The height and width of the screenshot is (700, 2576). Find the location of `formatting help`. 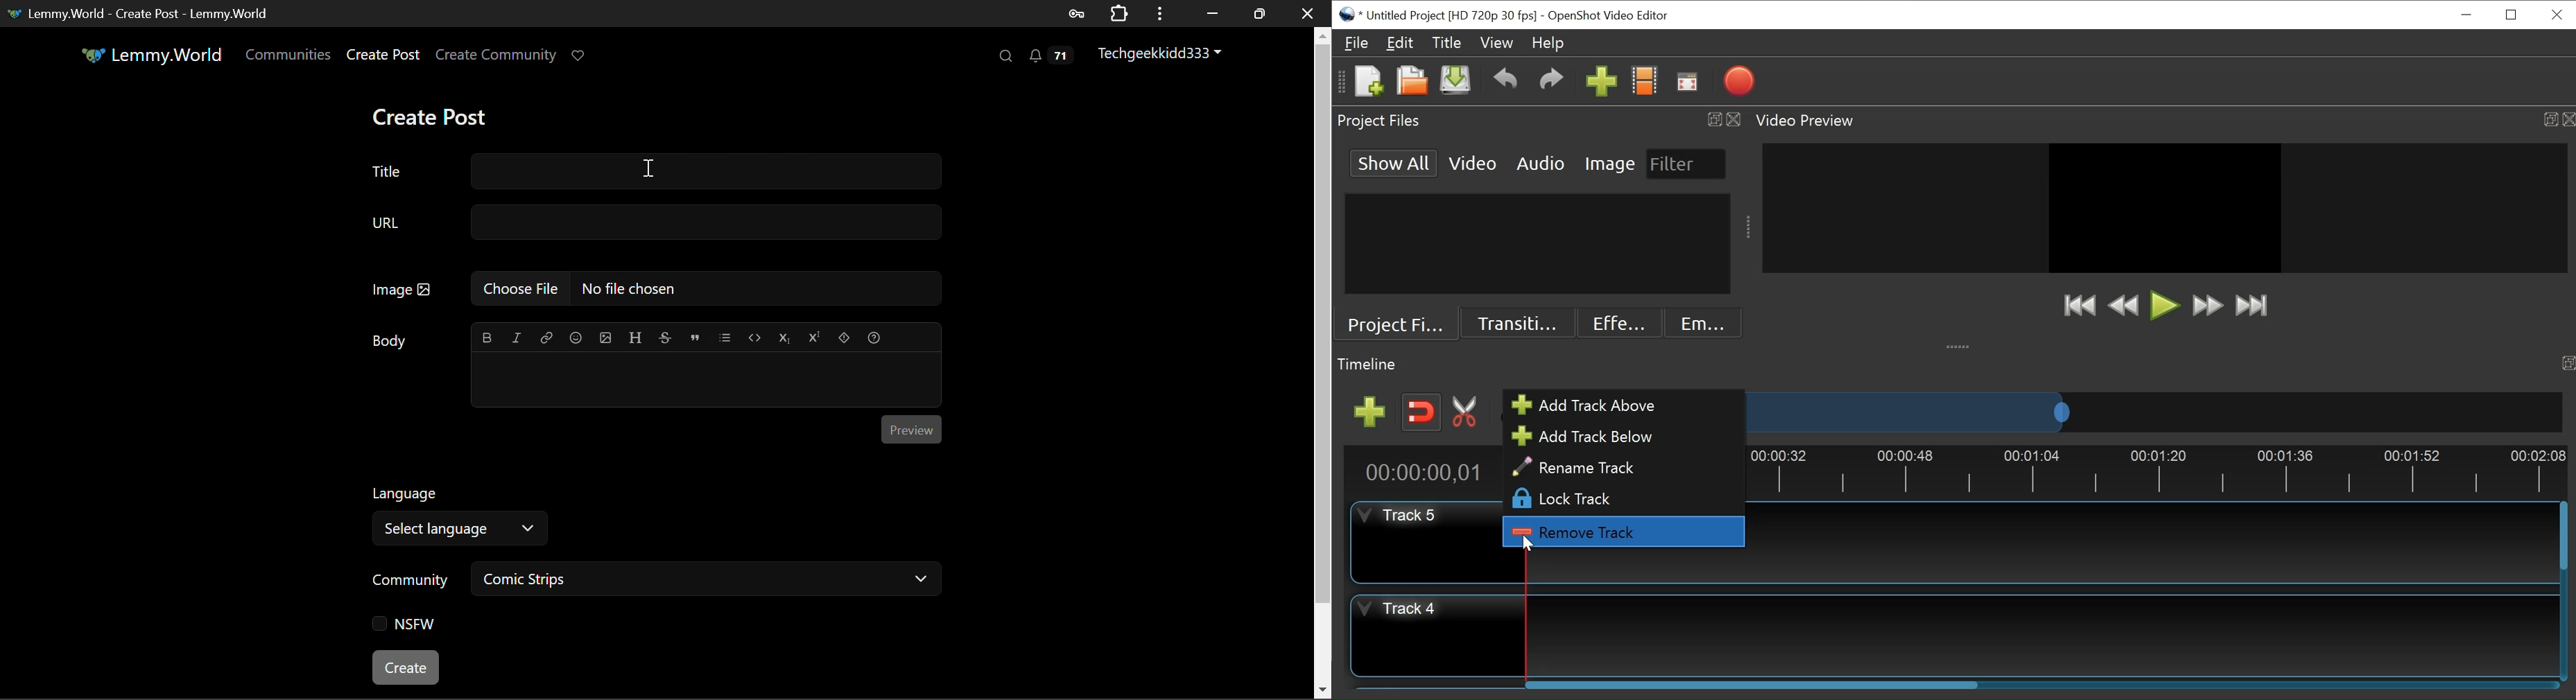

formatting help is located at coordinates (874, 337).